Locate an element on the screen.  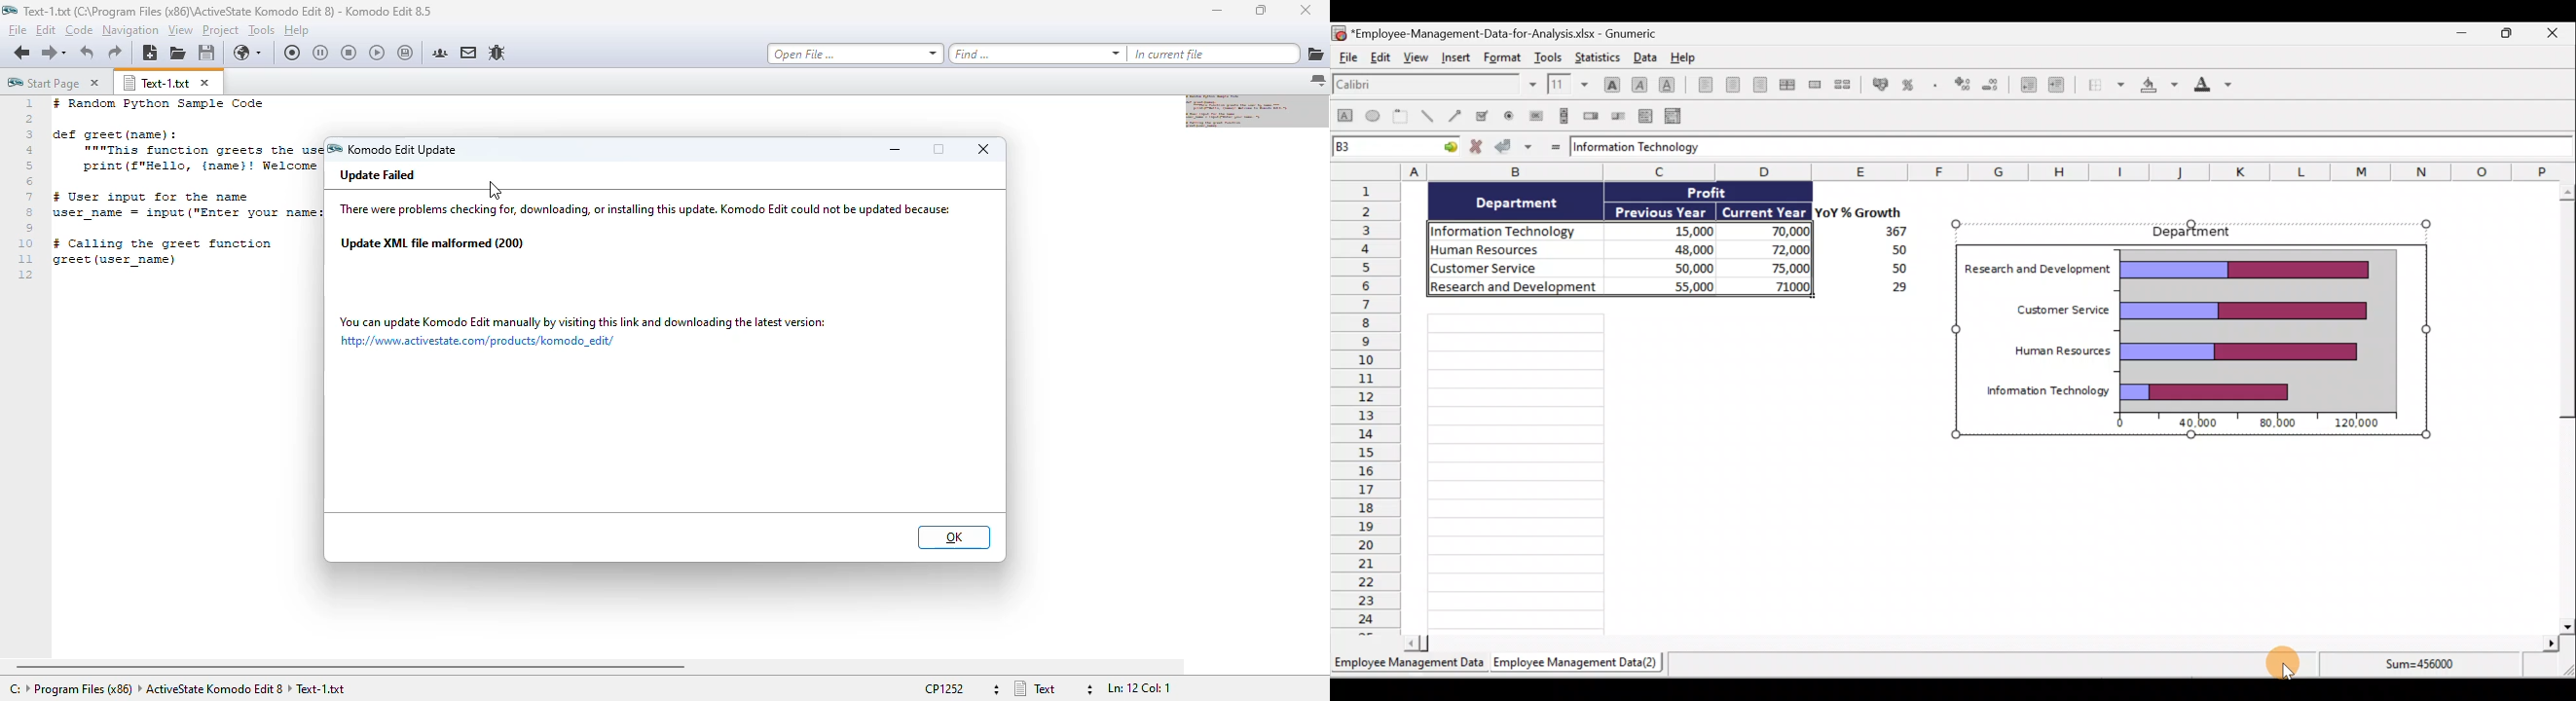
in current file is located at coordinates (1213, 55).